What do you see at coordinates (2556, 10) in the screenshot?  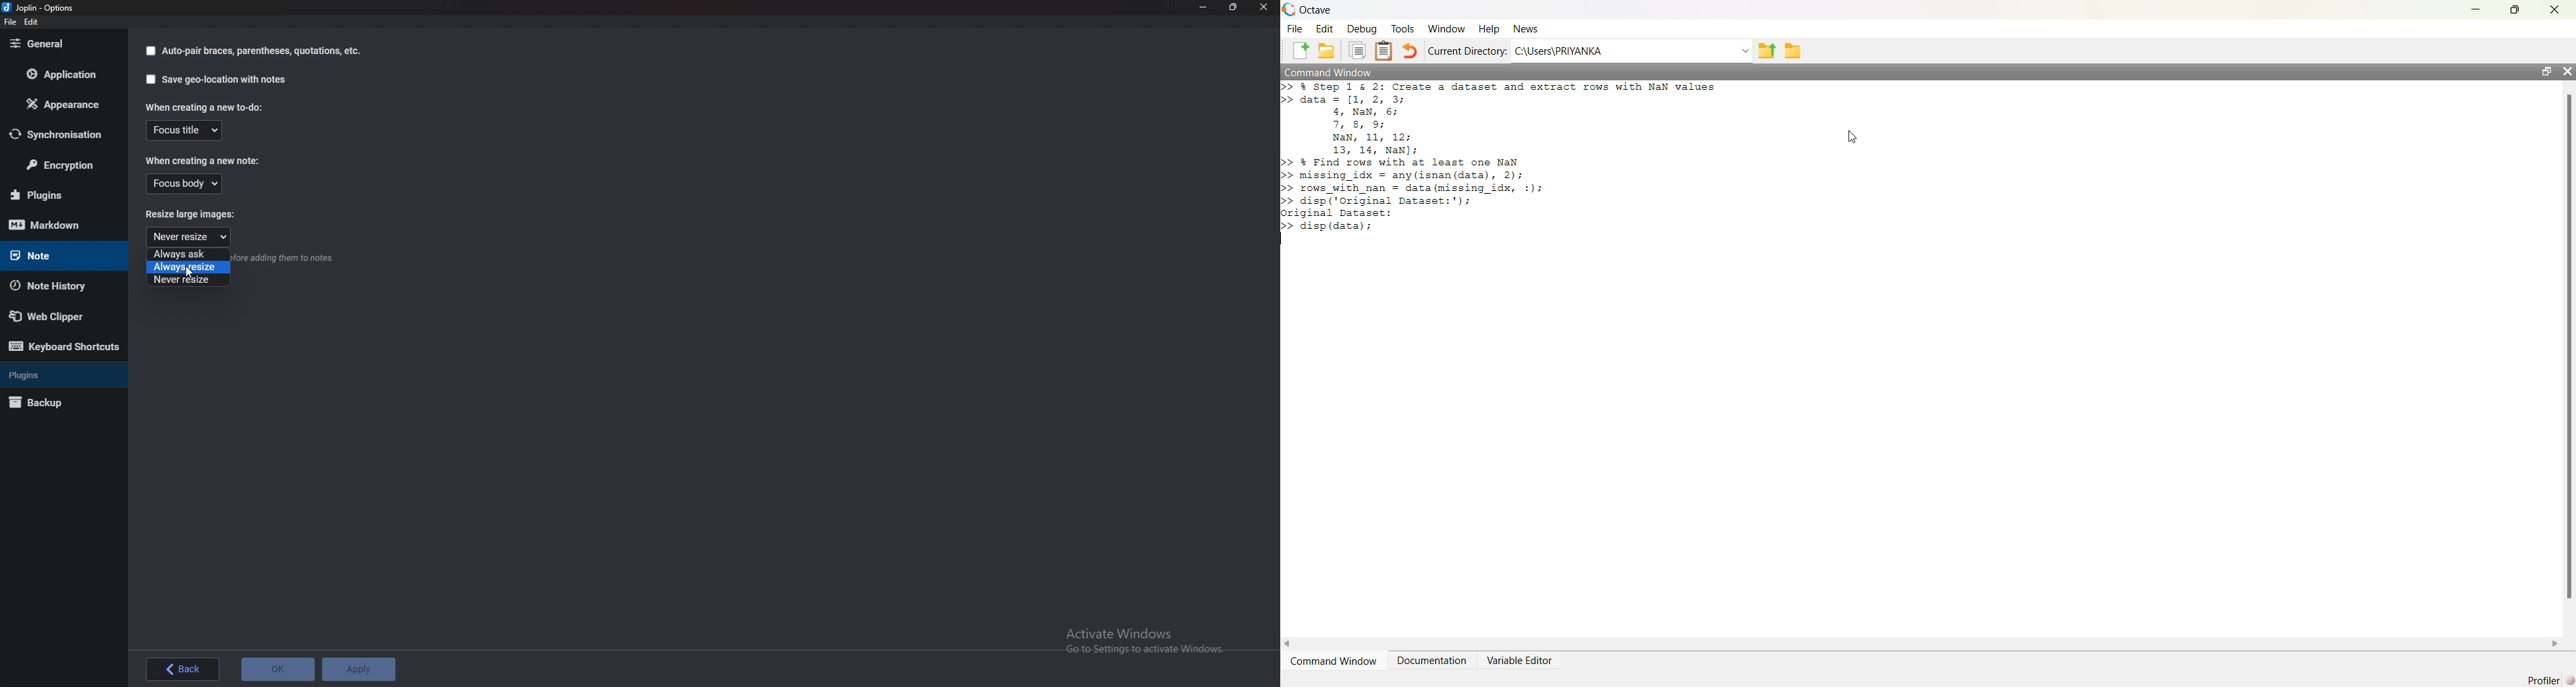 I see `close` at bounding box center [2556, 10].